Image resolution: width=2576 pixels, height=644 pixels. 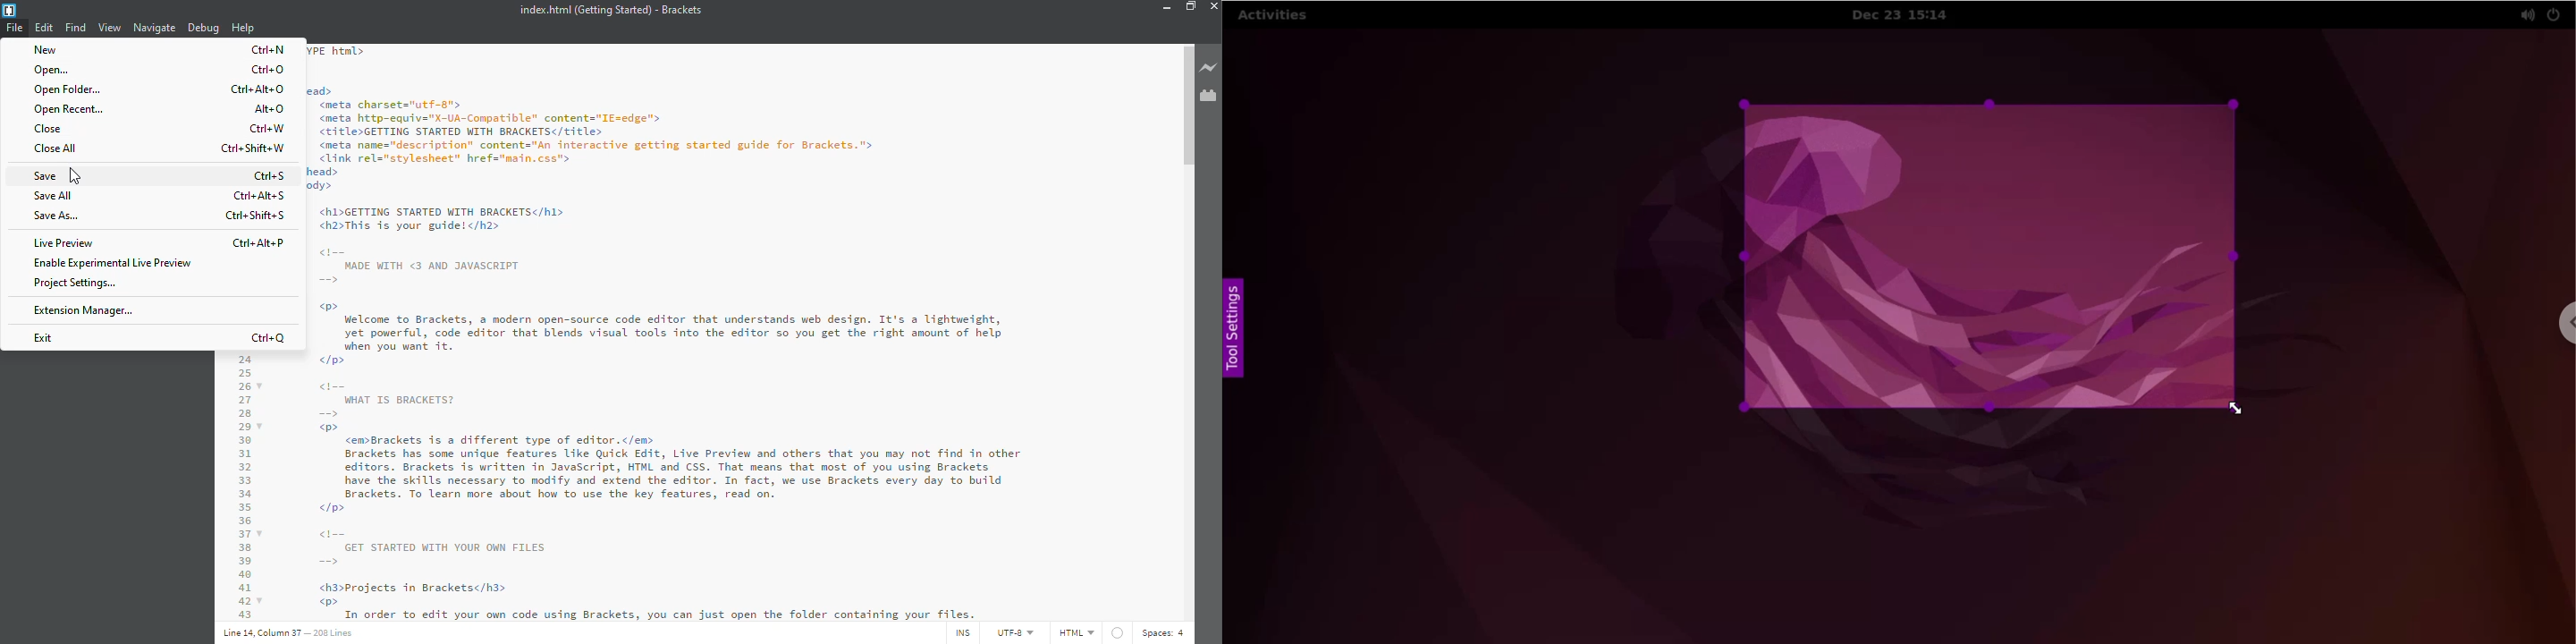 What do you see at coordinates (269, 49) in the screenshot?
I see `ctrl+n` at bounding box center [269, 49].